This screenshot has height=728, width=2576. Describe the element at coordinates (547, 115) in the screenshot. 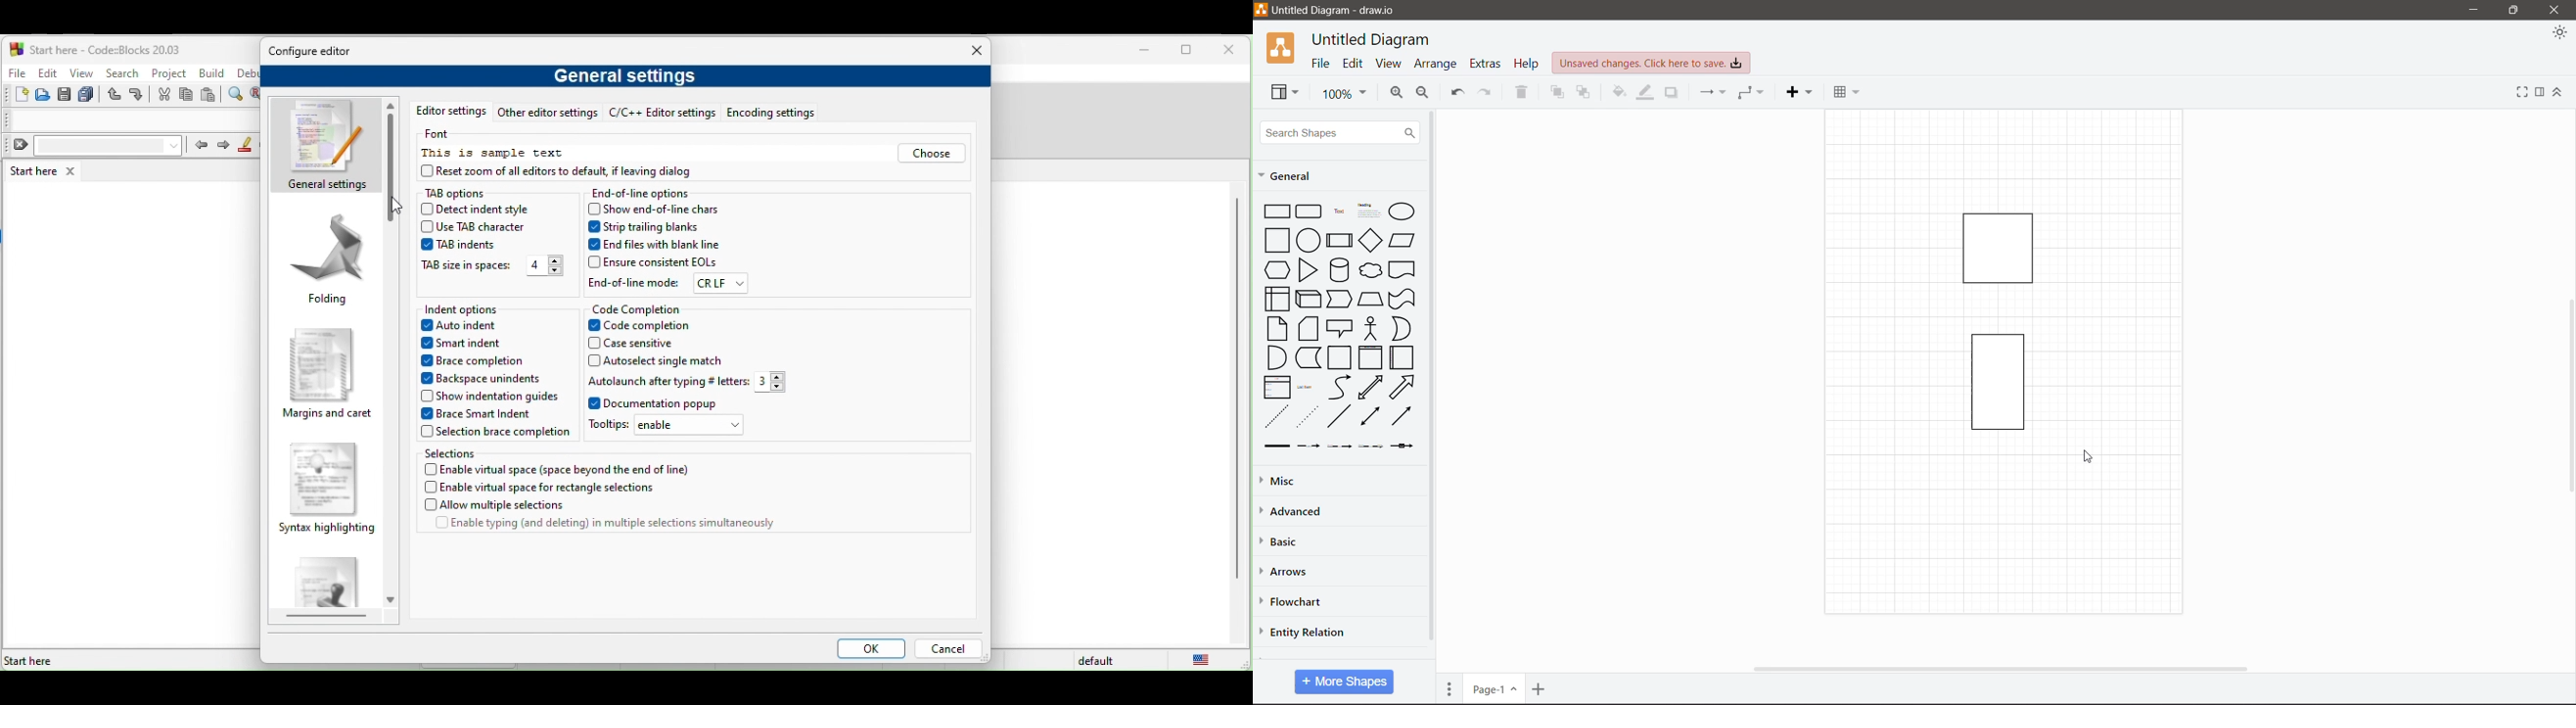

I see `other editor setting` at that location.